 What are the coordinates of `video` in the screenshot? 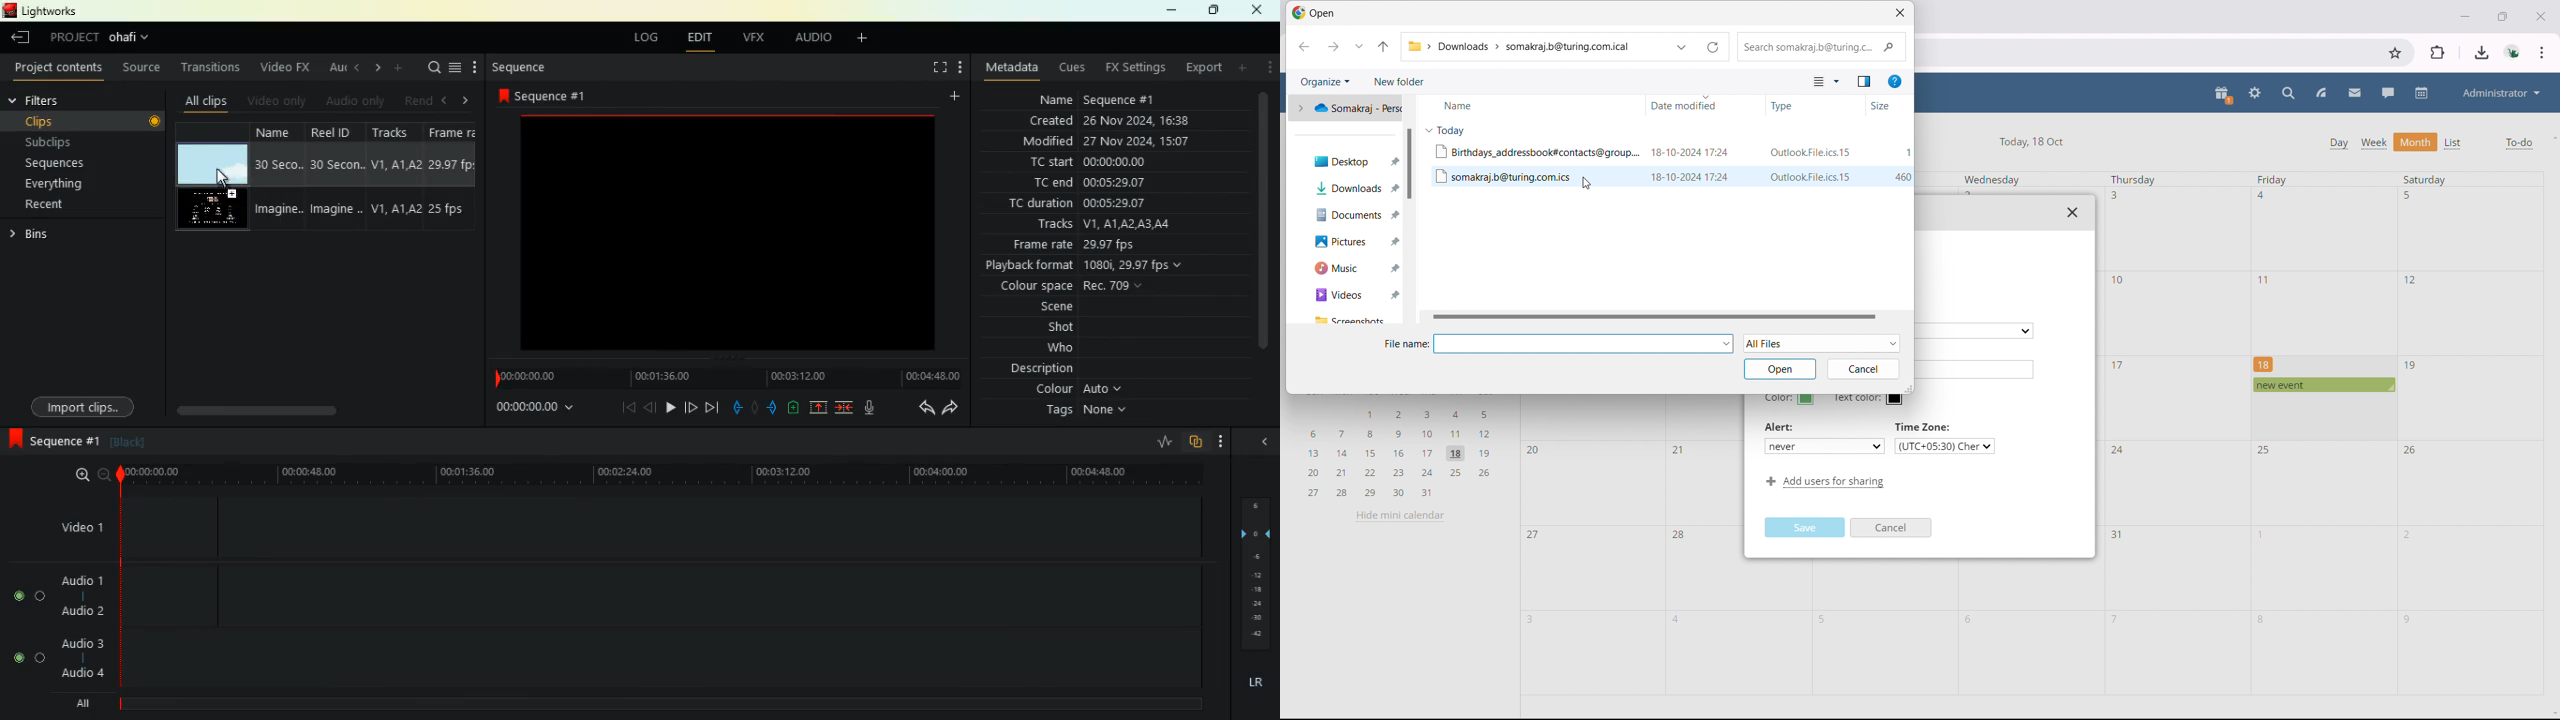 It's located at (213, 162).